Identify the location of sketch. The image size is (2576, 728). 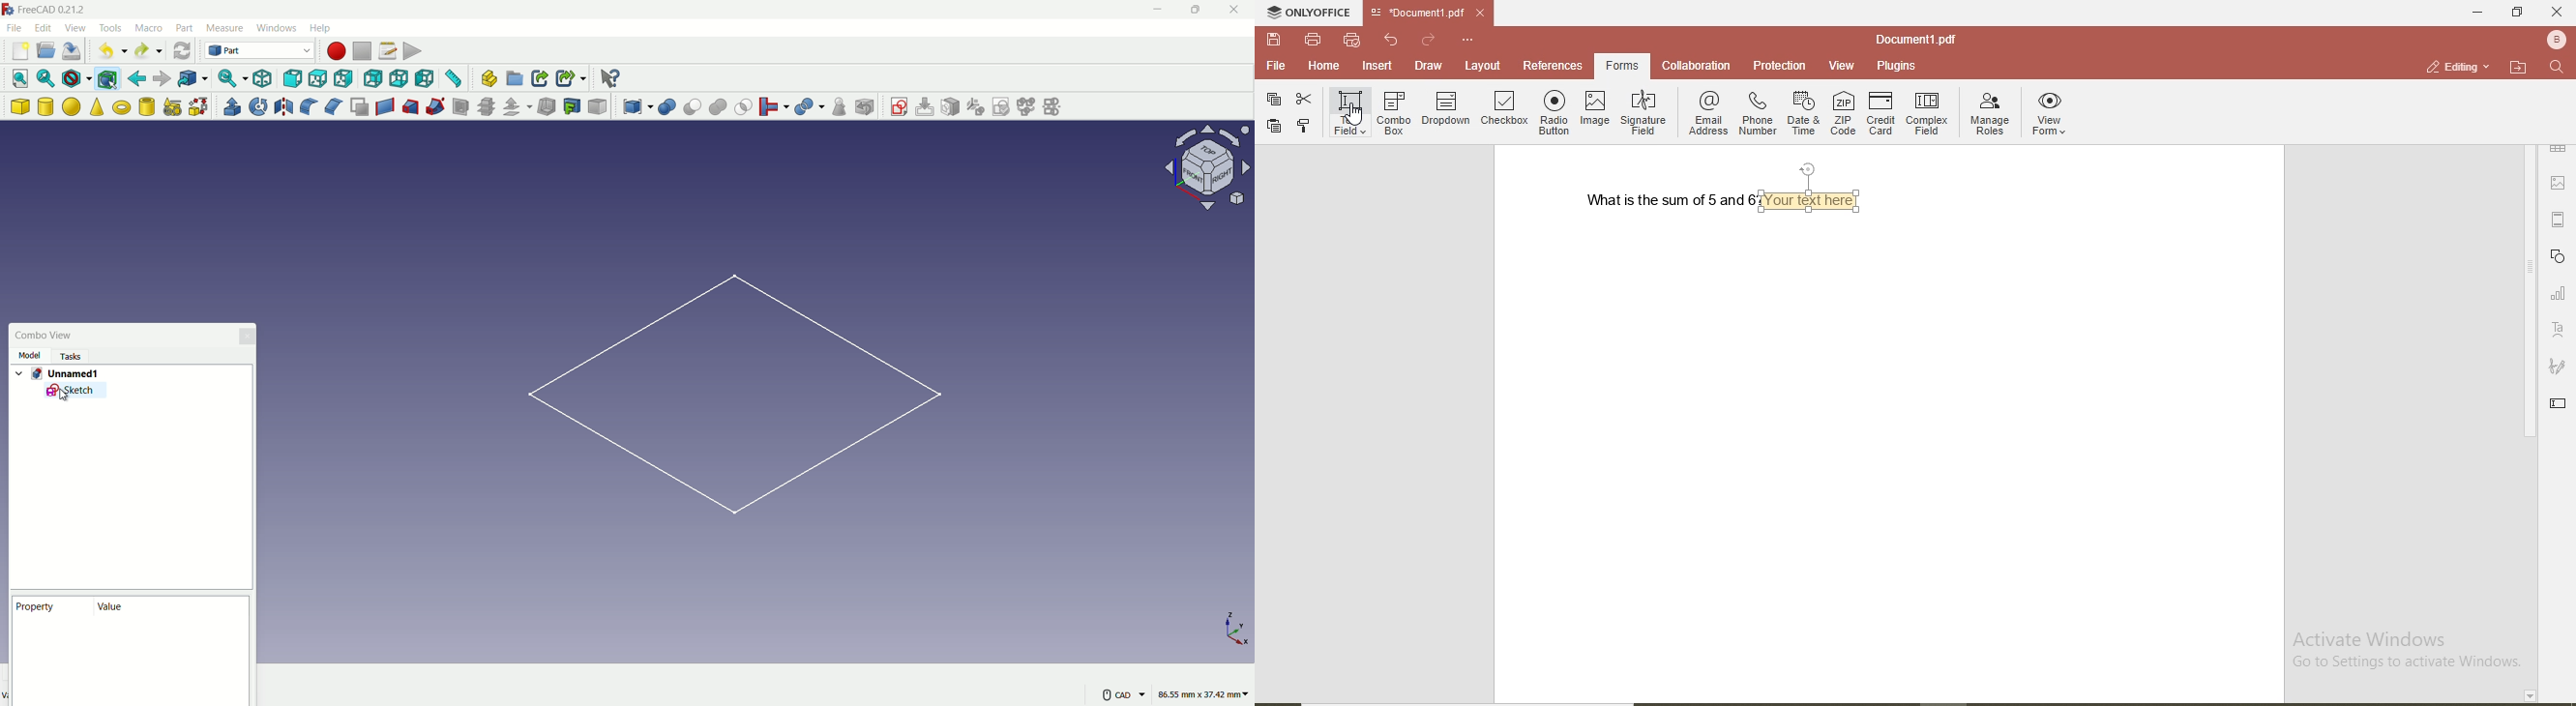
(75, 394).